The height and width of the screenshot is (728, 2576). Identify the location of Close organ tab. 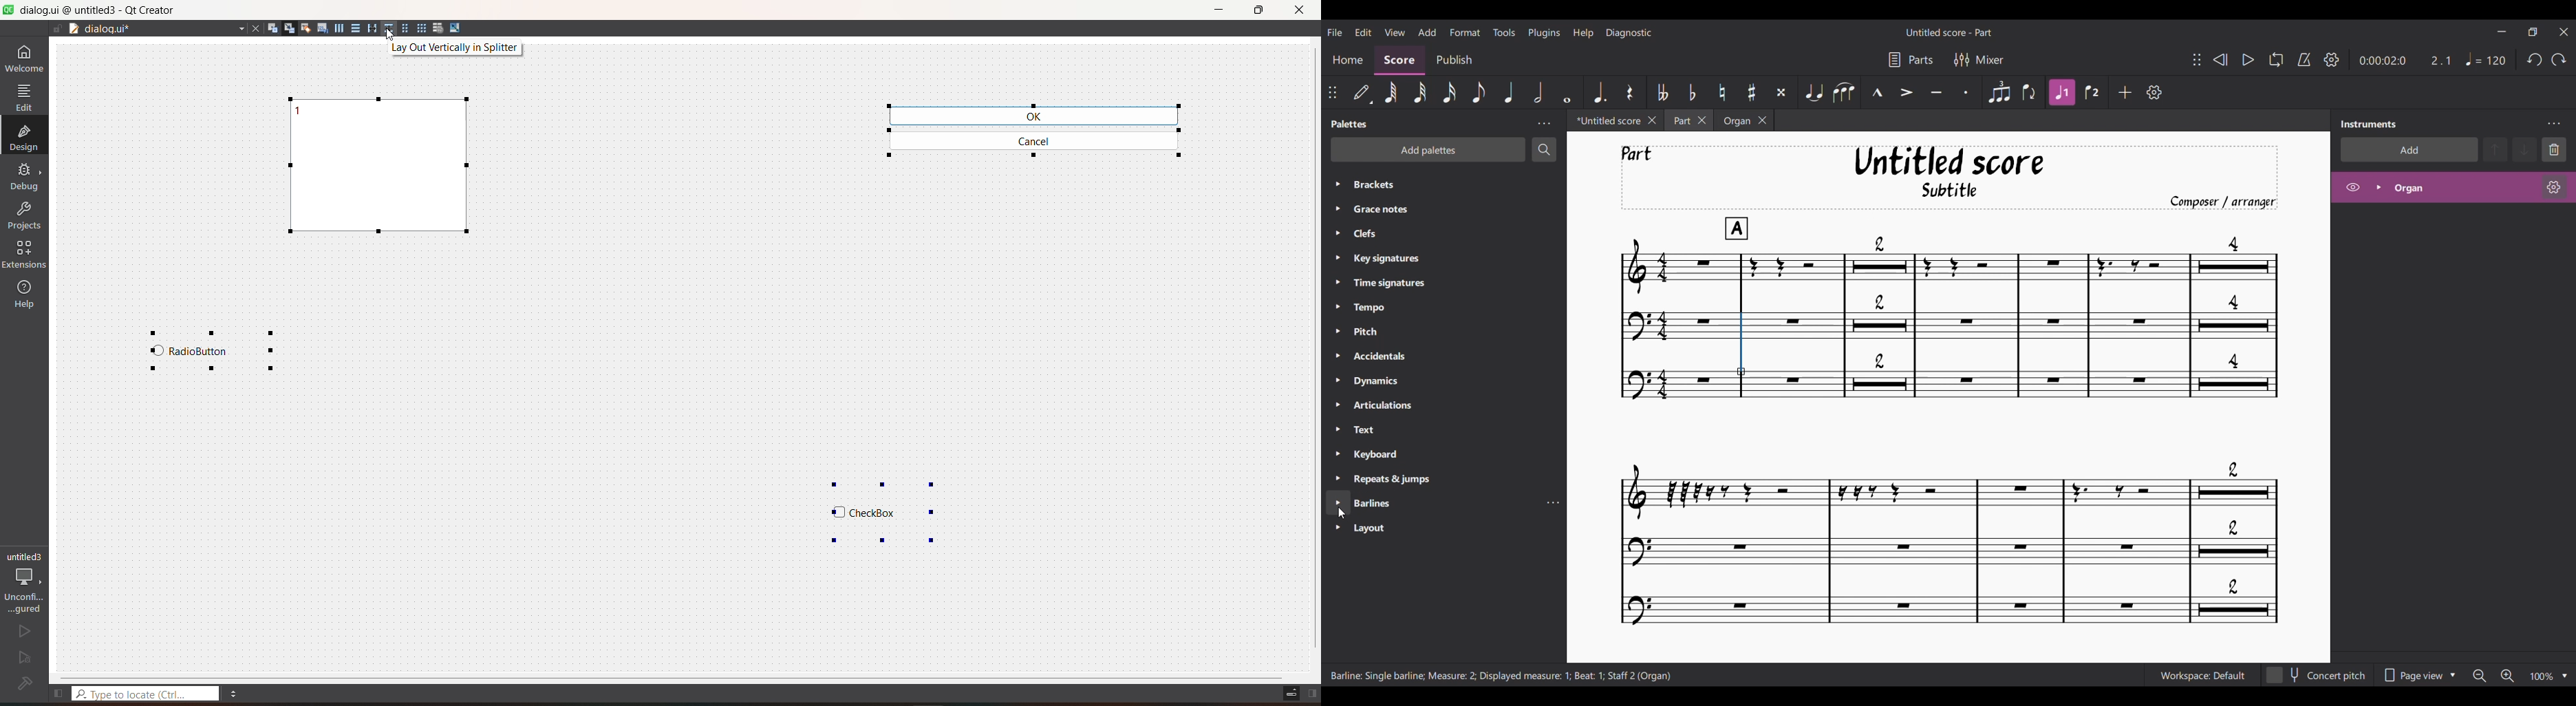
(1763, 120).